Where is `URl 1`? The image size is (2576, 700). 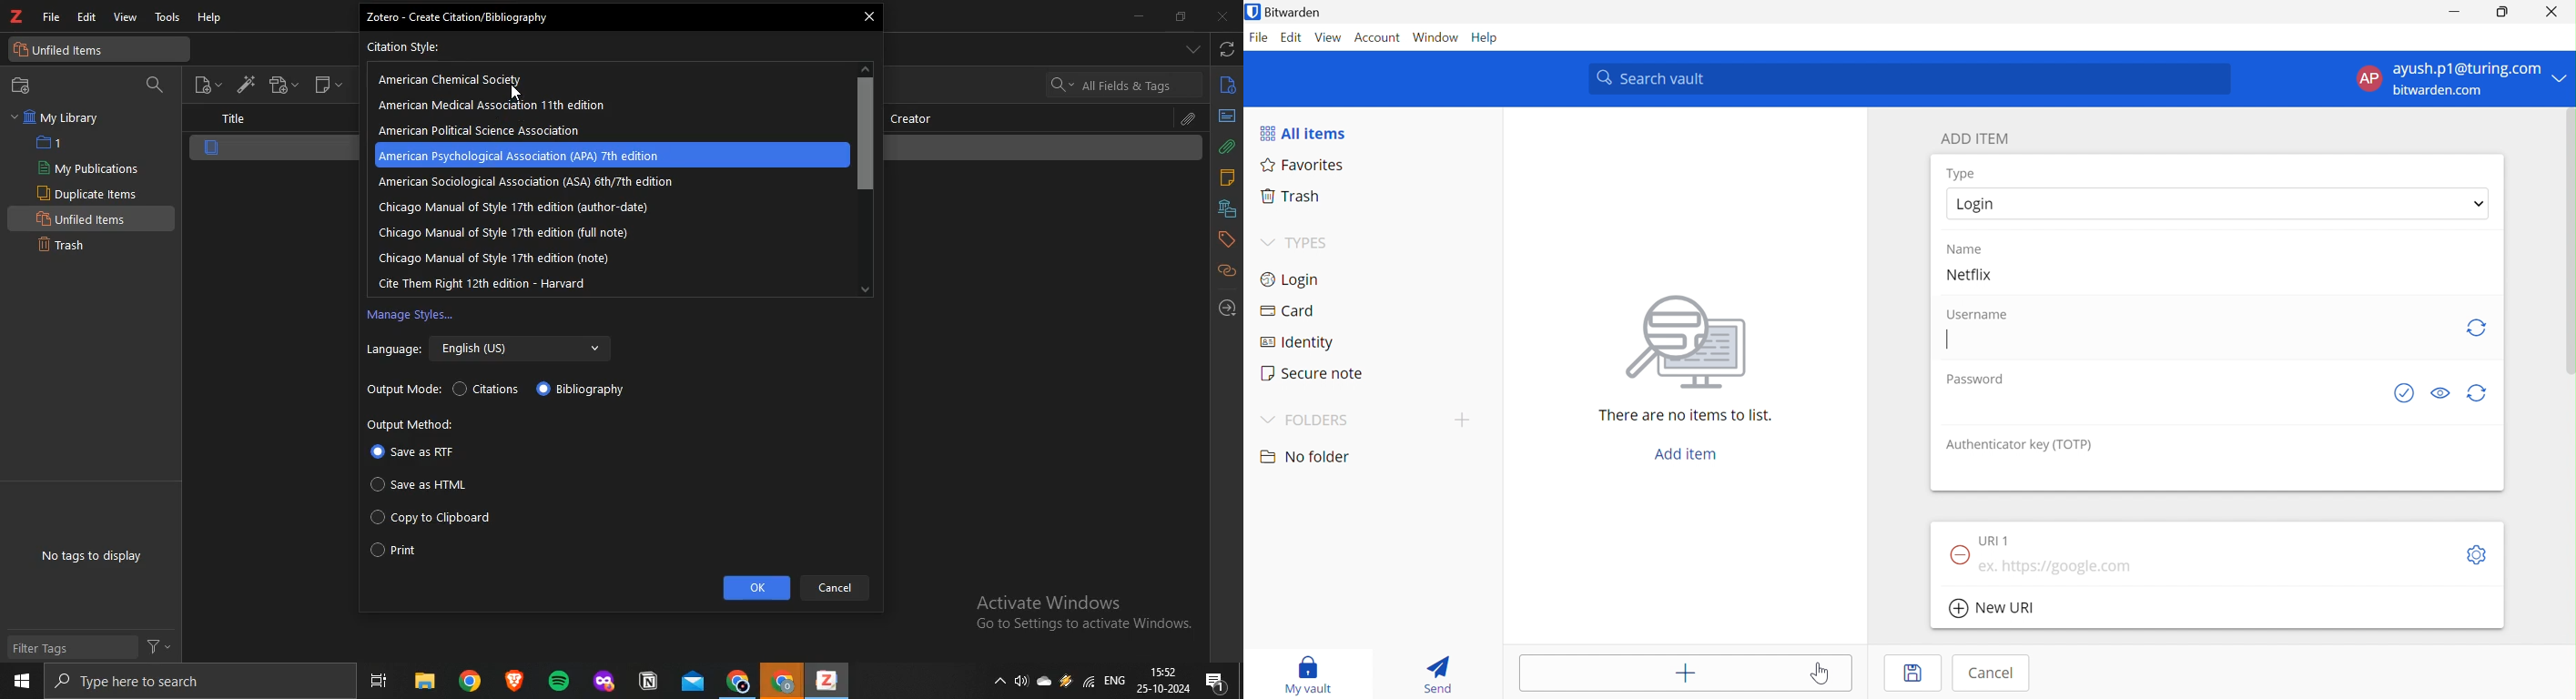 URl 1 is located at coordinates (1994, 541).